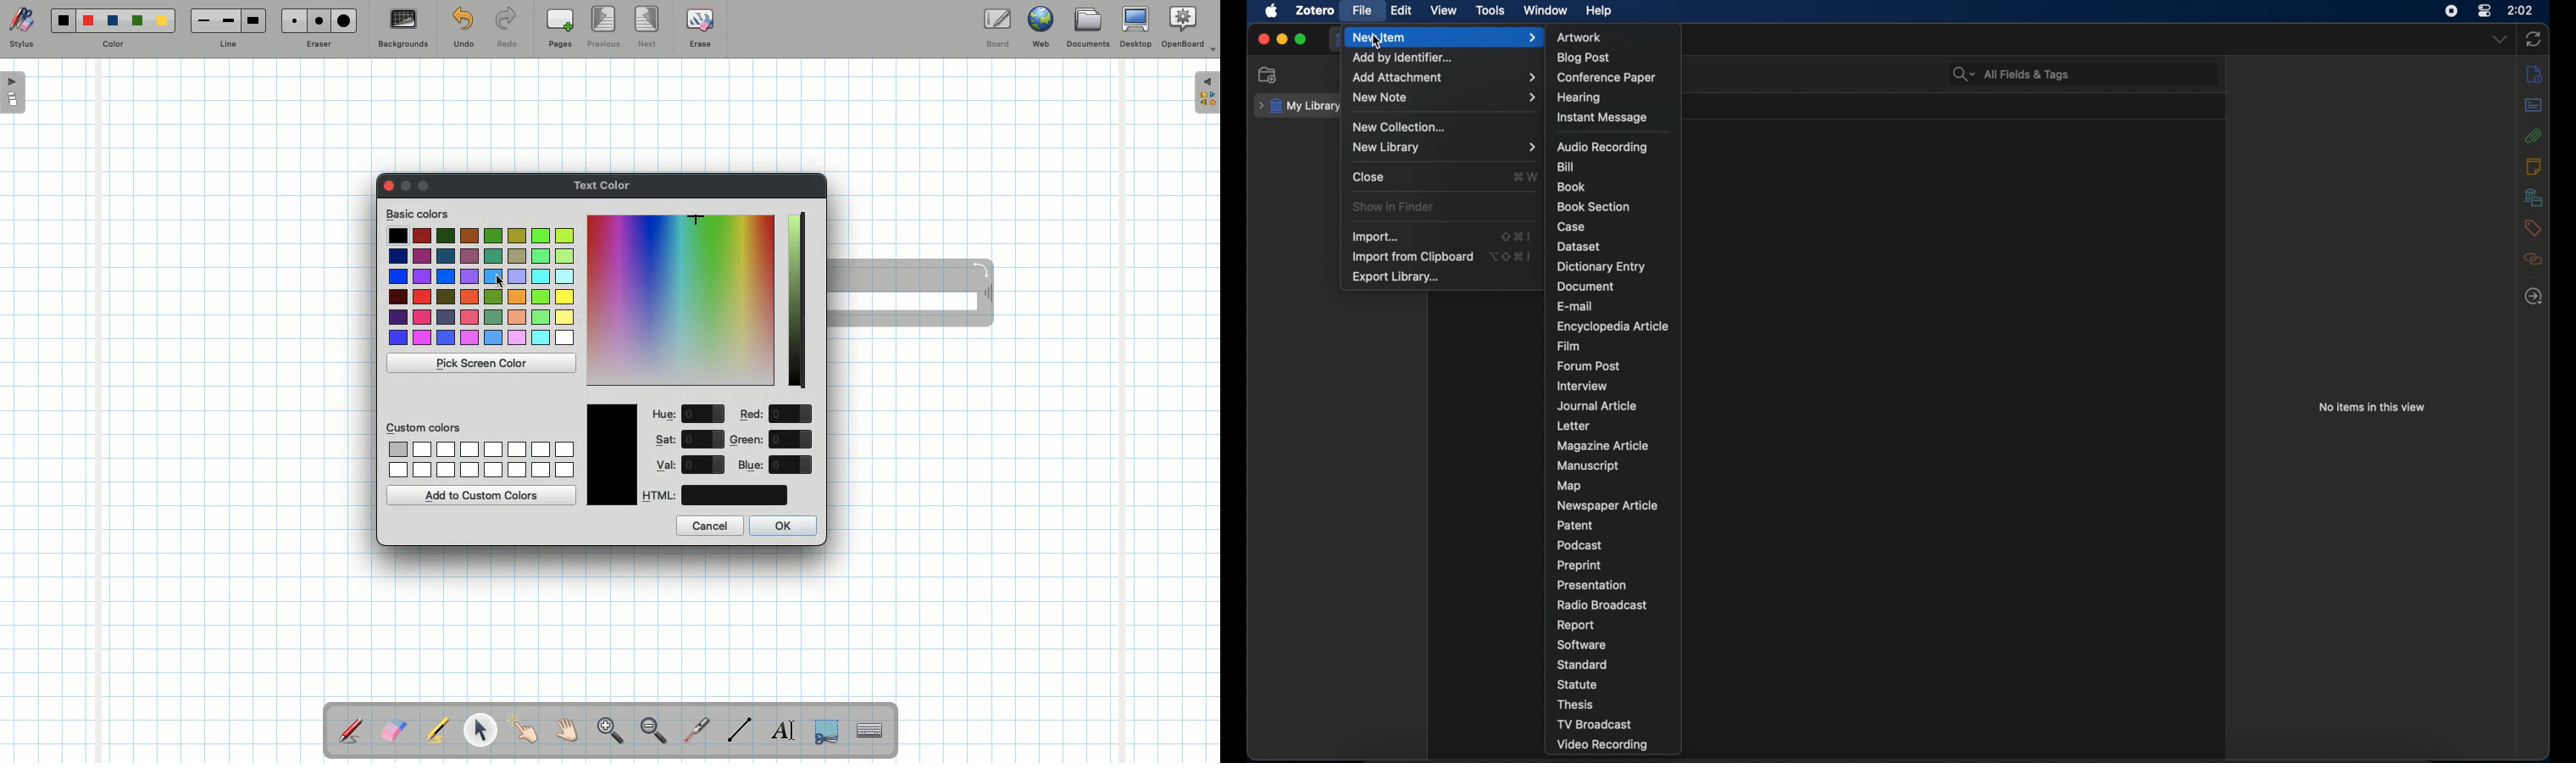  What do you see at coordinates (1601, 605) in the screenshot?
I see `radio broadcast` at bounding box center [1601, 605].